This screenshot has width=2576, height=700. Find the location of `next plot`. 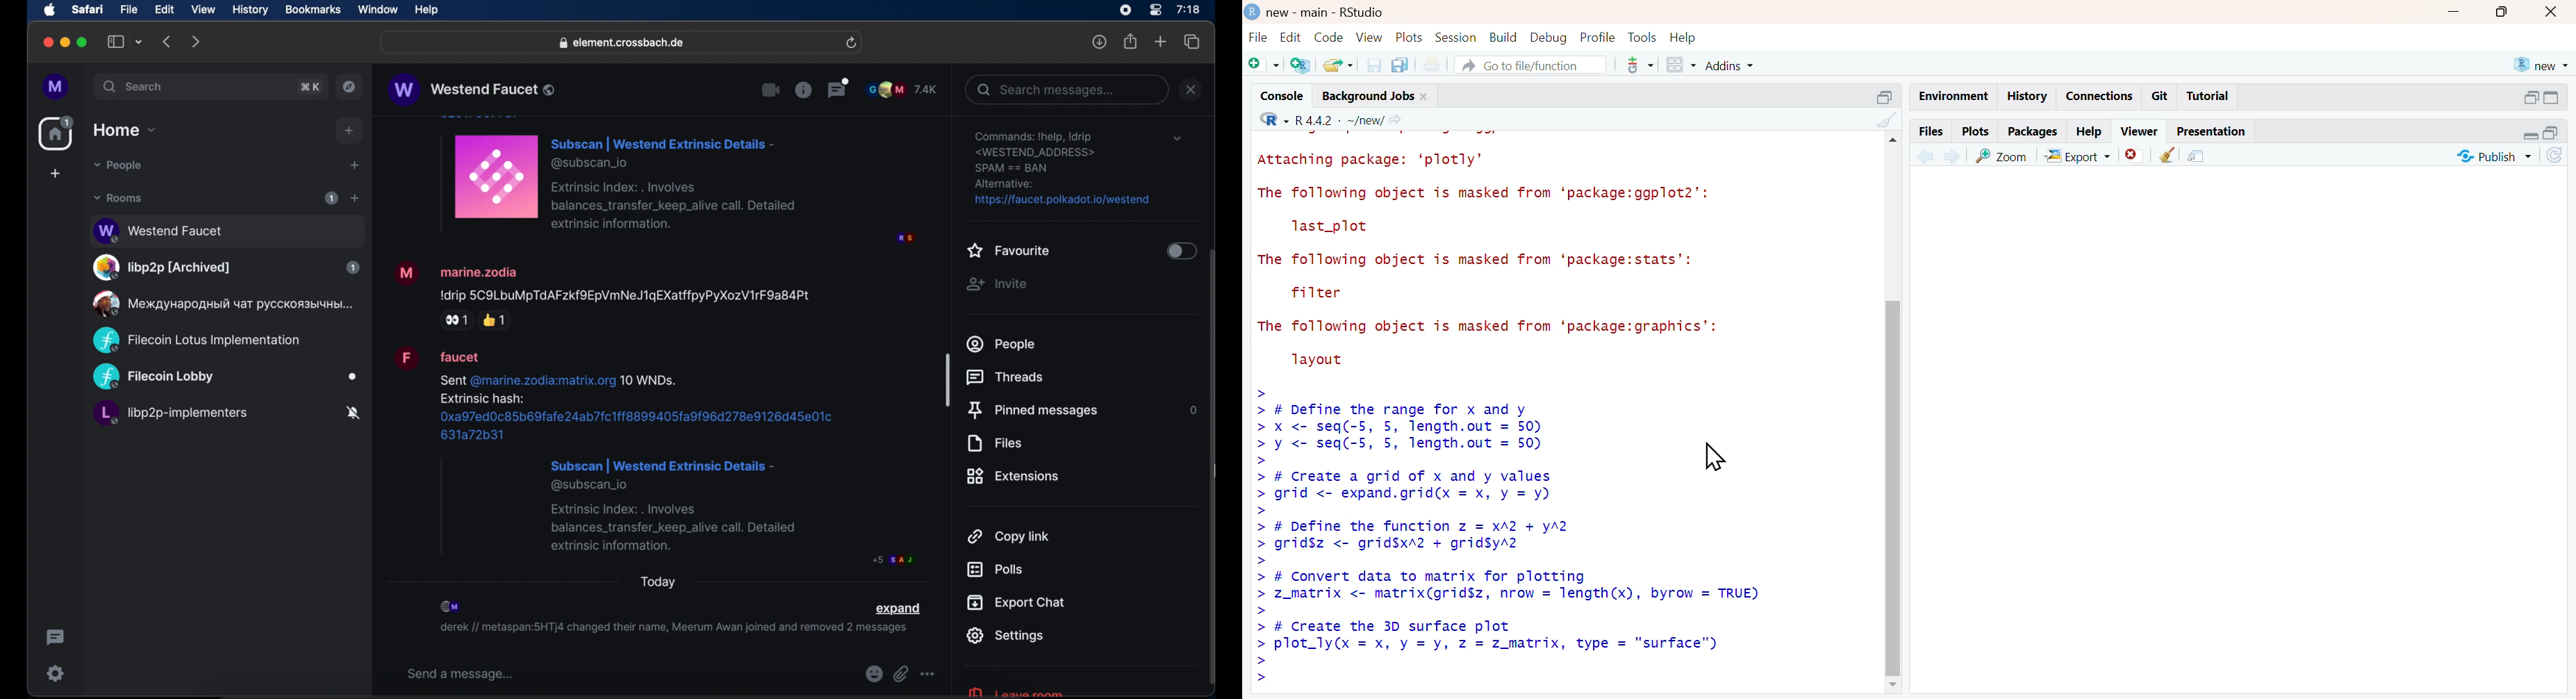

next plot is located at coordinates (1951, 154).